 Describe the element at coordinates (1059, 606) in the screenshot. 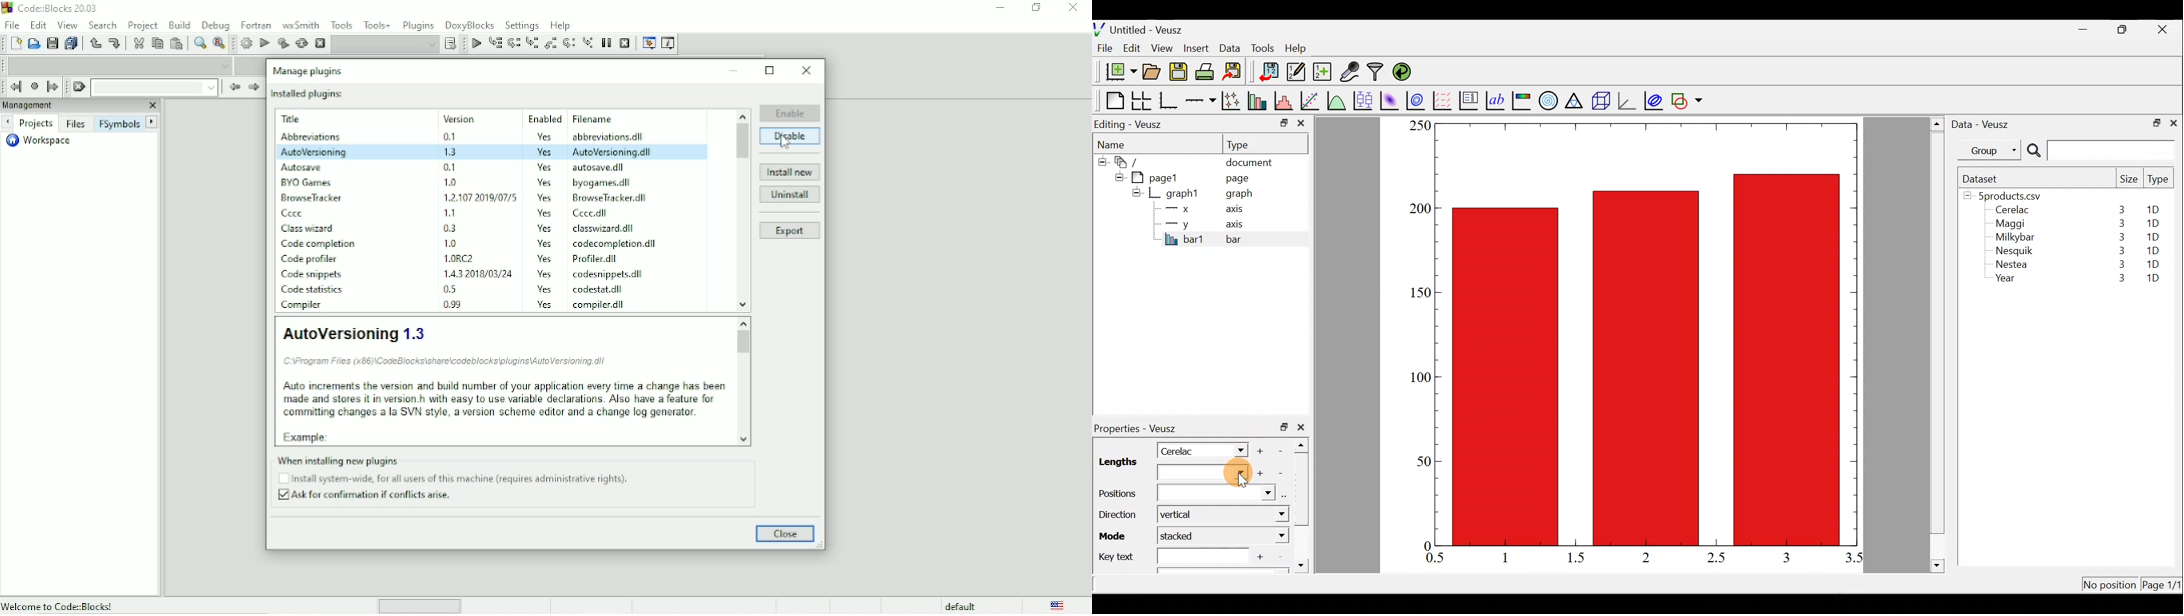

I see `Language` at that location.